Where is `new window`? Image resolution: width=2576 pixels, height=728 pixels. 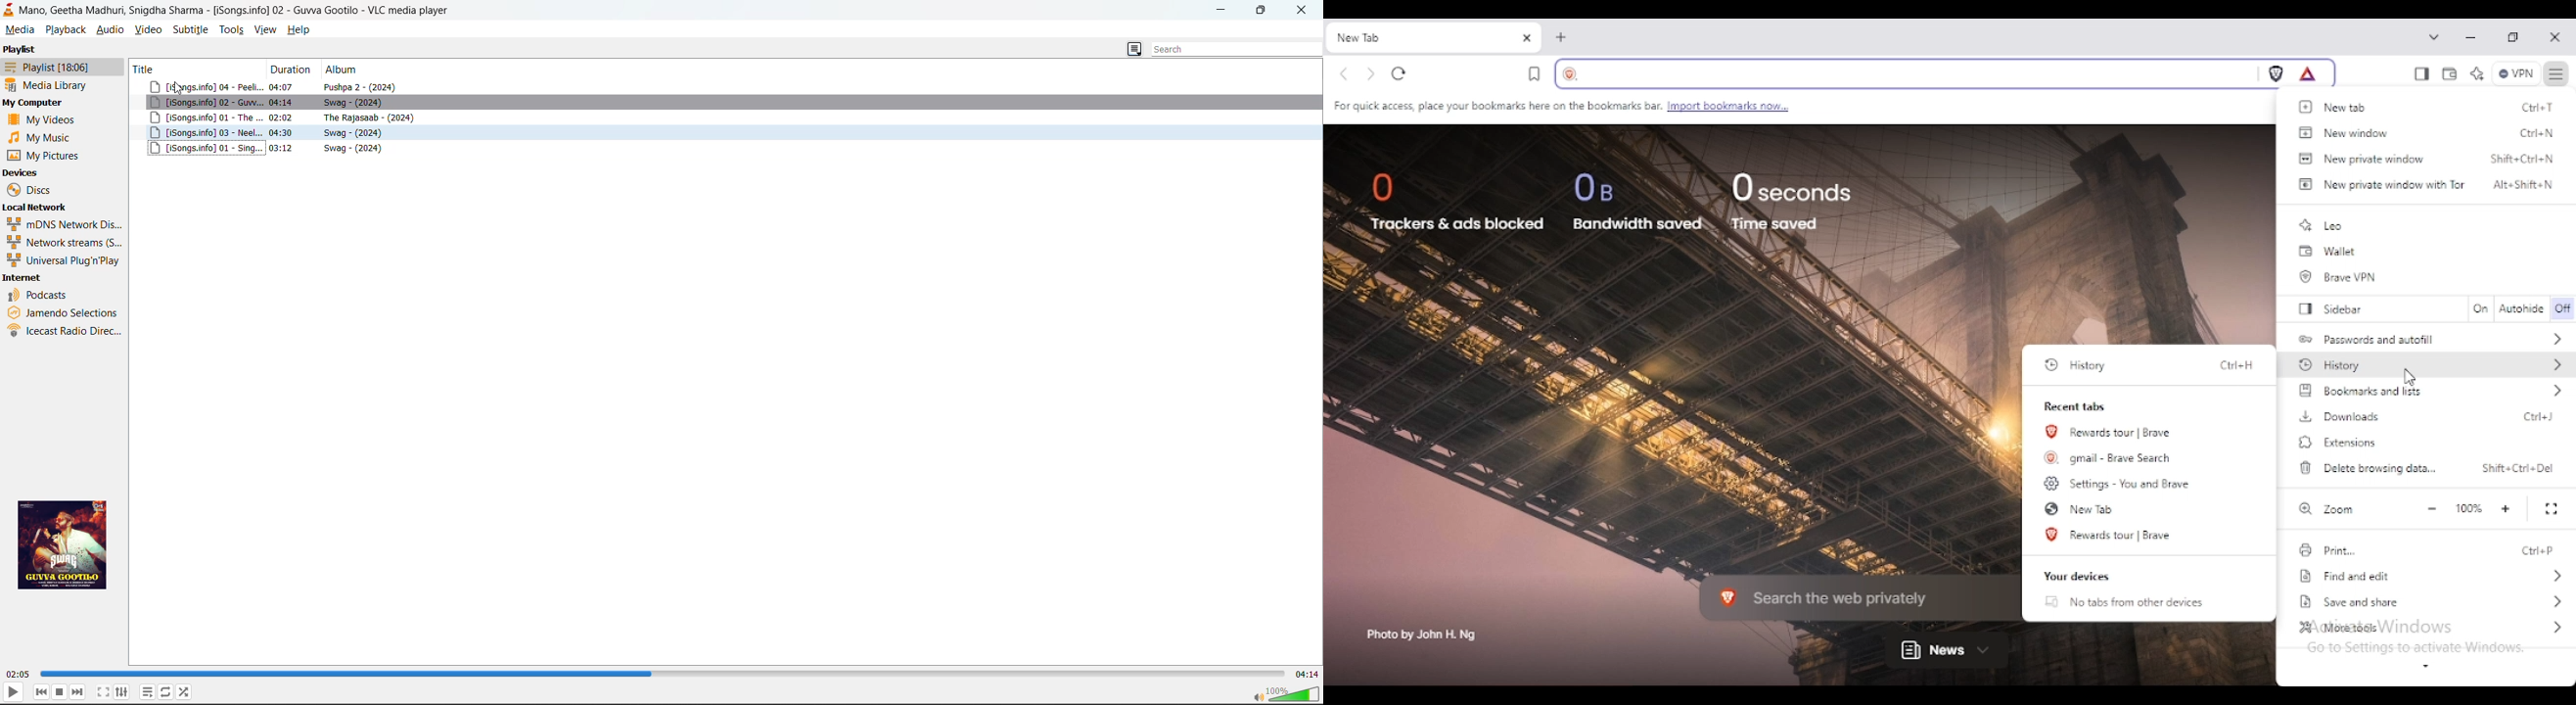
new window is located at coordinates (2342, 132).